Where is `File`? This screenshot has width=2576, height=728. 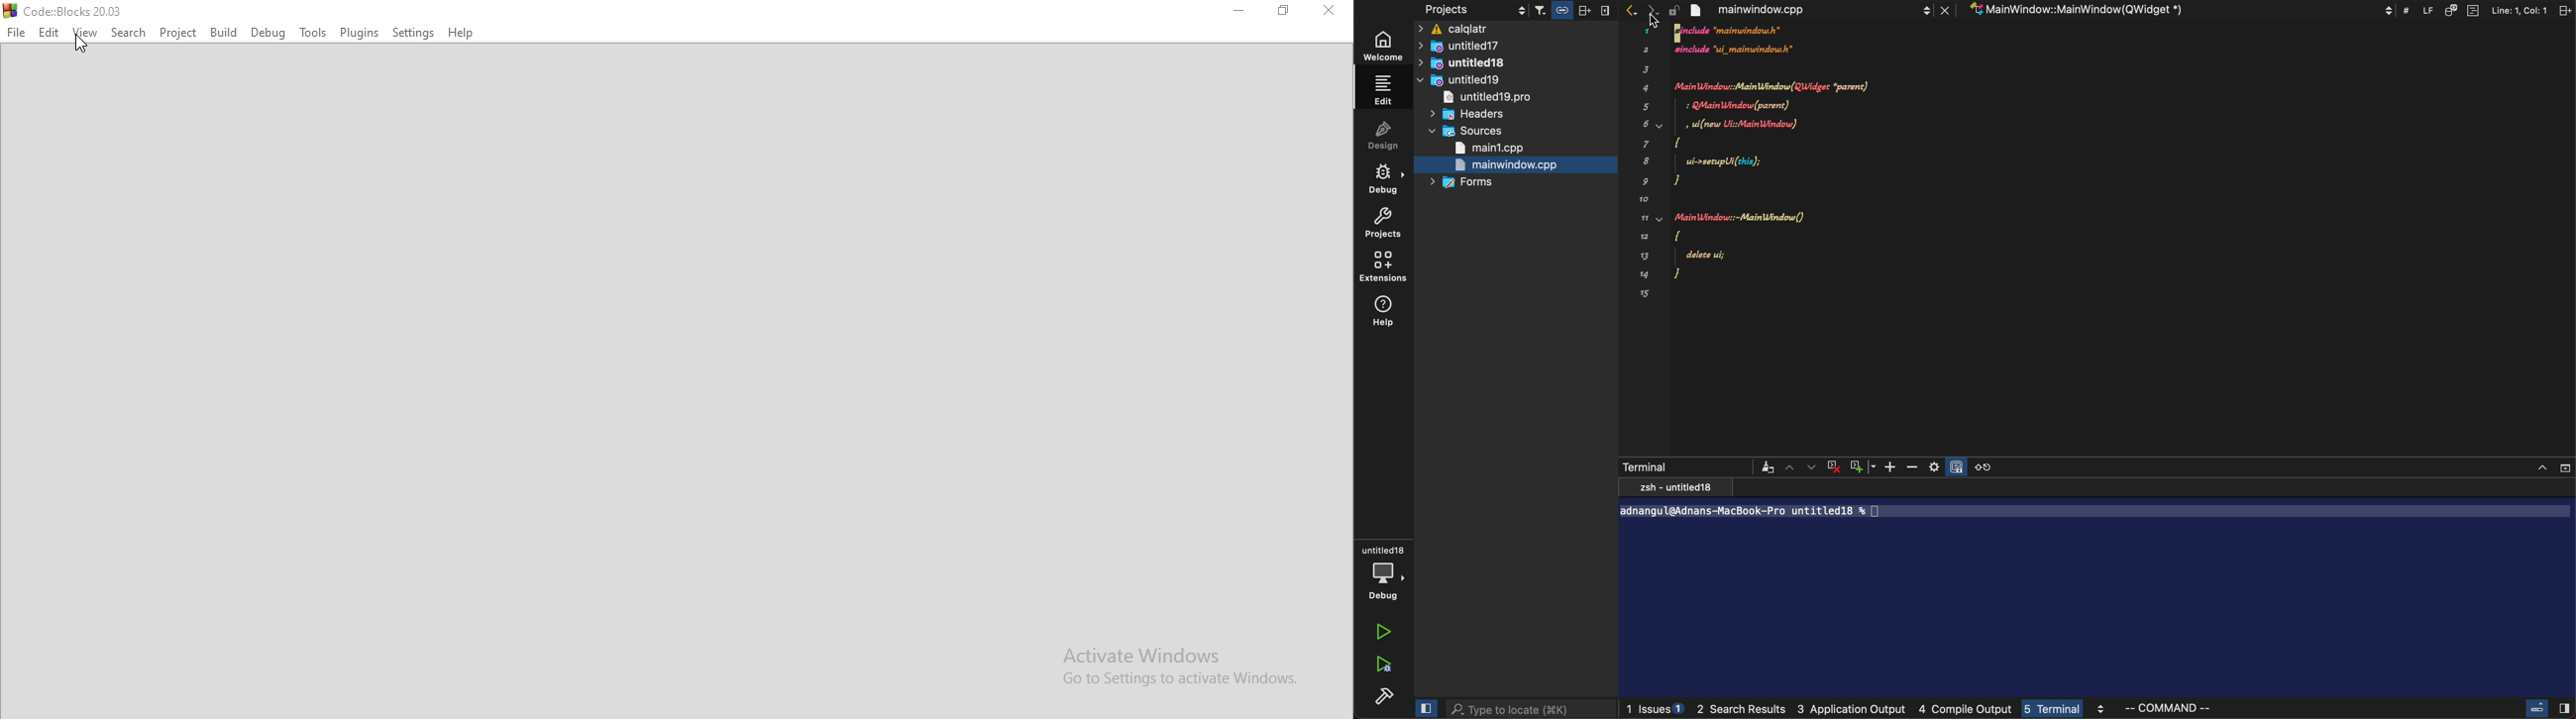
File is located at coordinates (16, 33).